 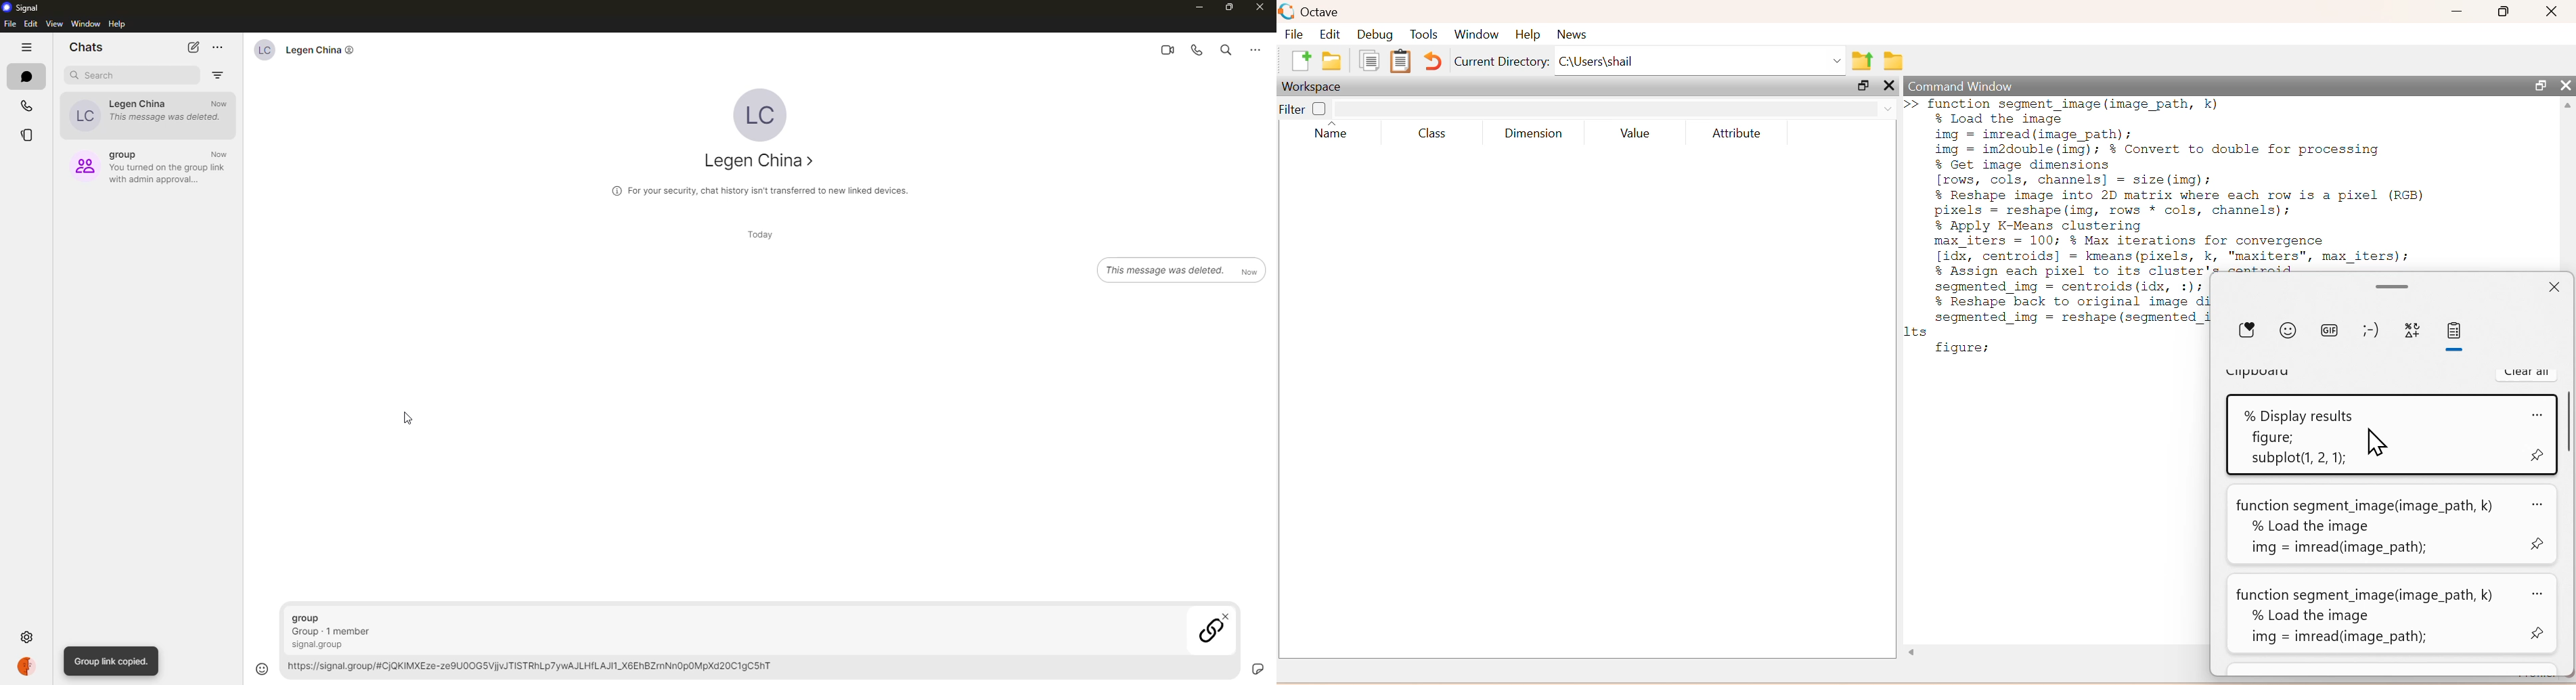 What do you see at coordinates (2567, 428) in the screenshot?
I see `scroll bar` at bounding box center [2567, 428].